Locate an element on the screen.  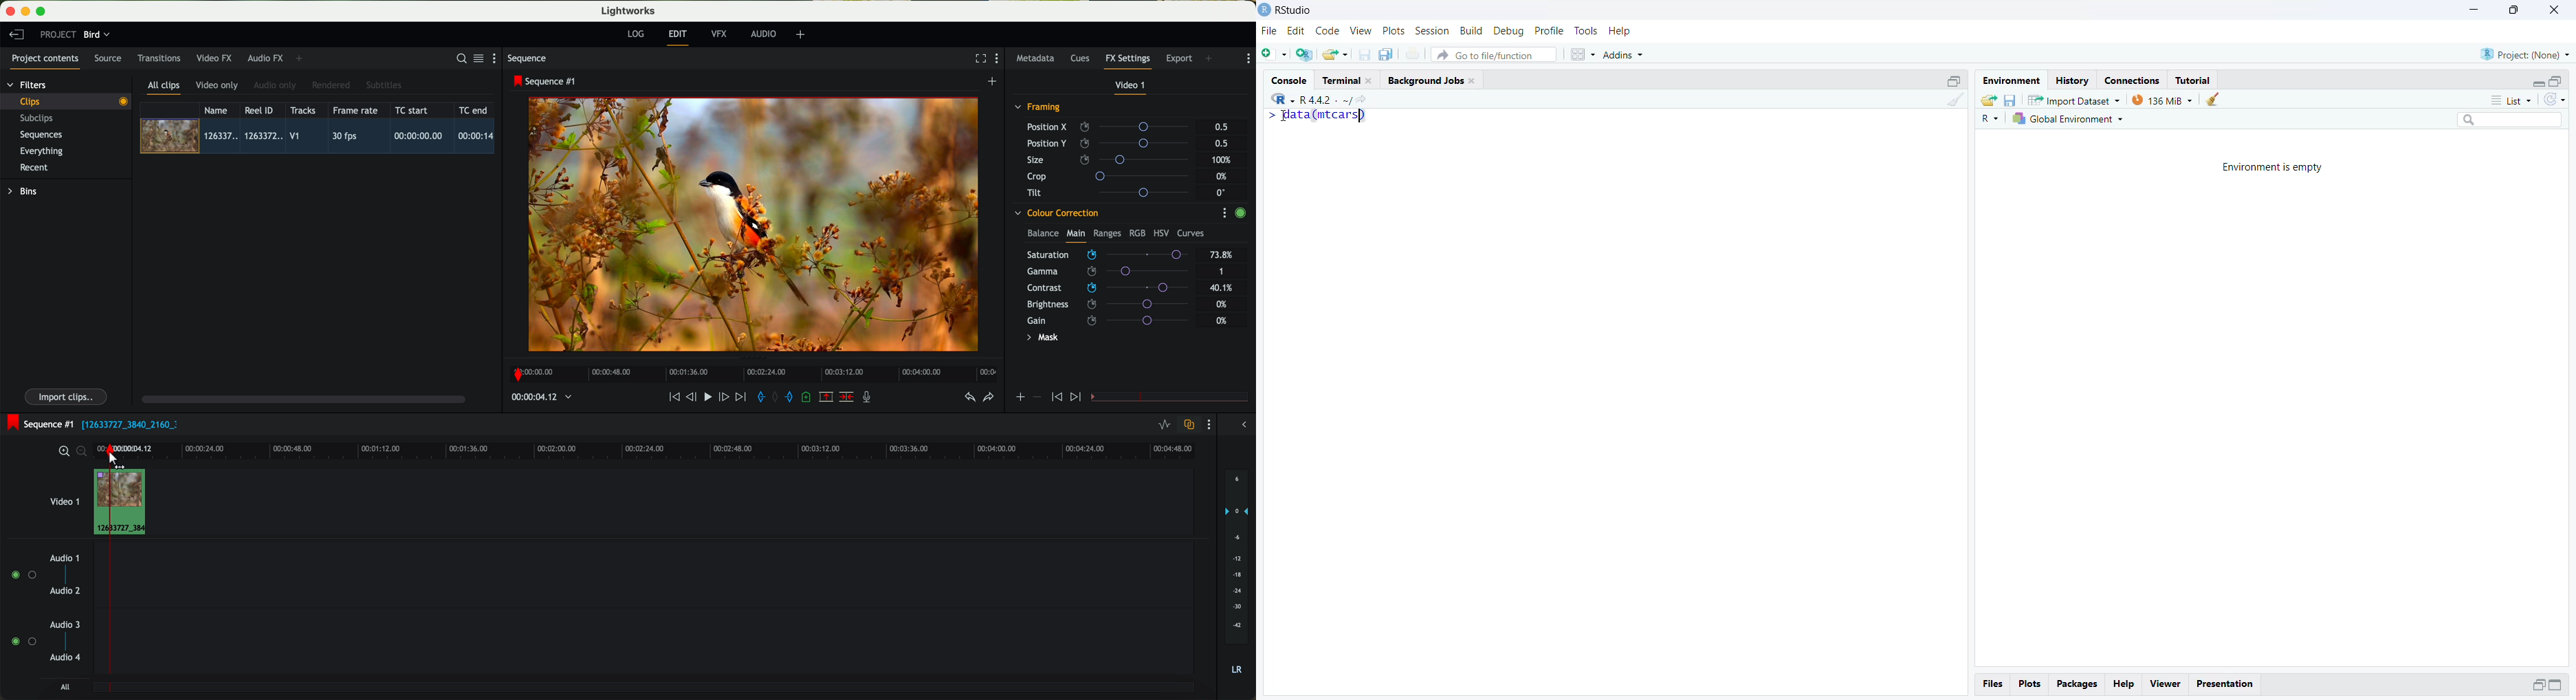
Minimize is located at coordinates (2535, 685).